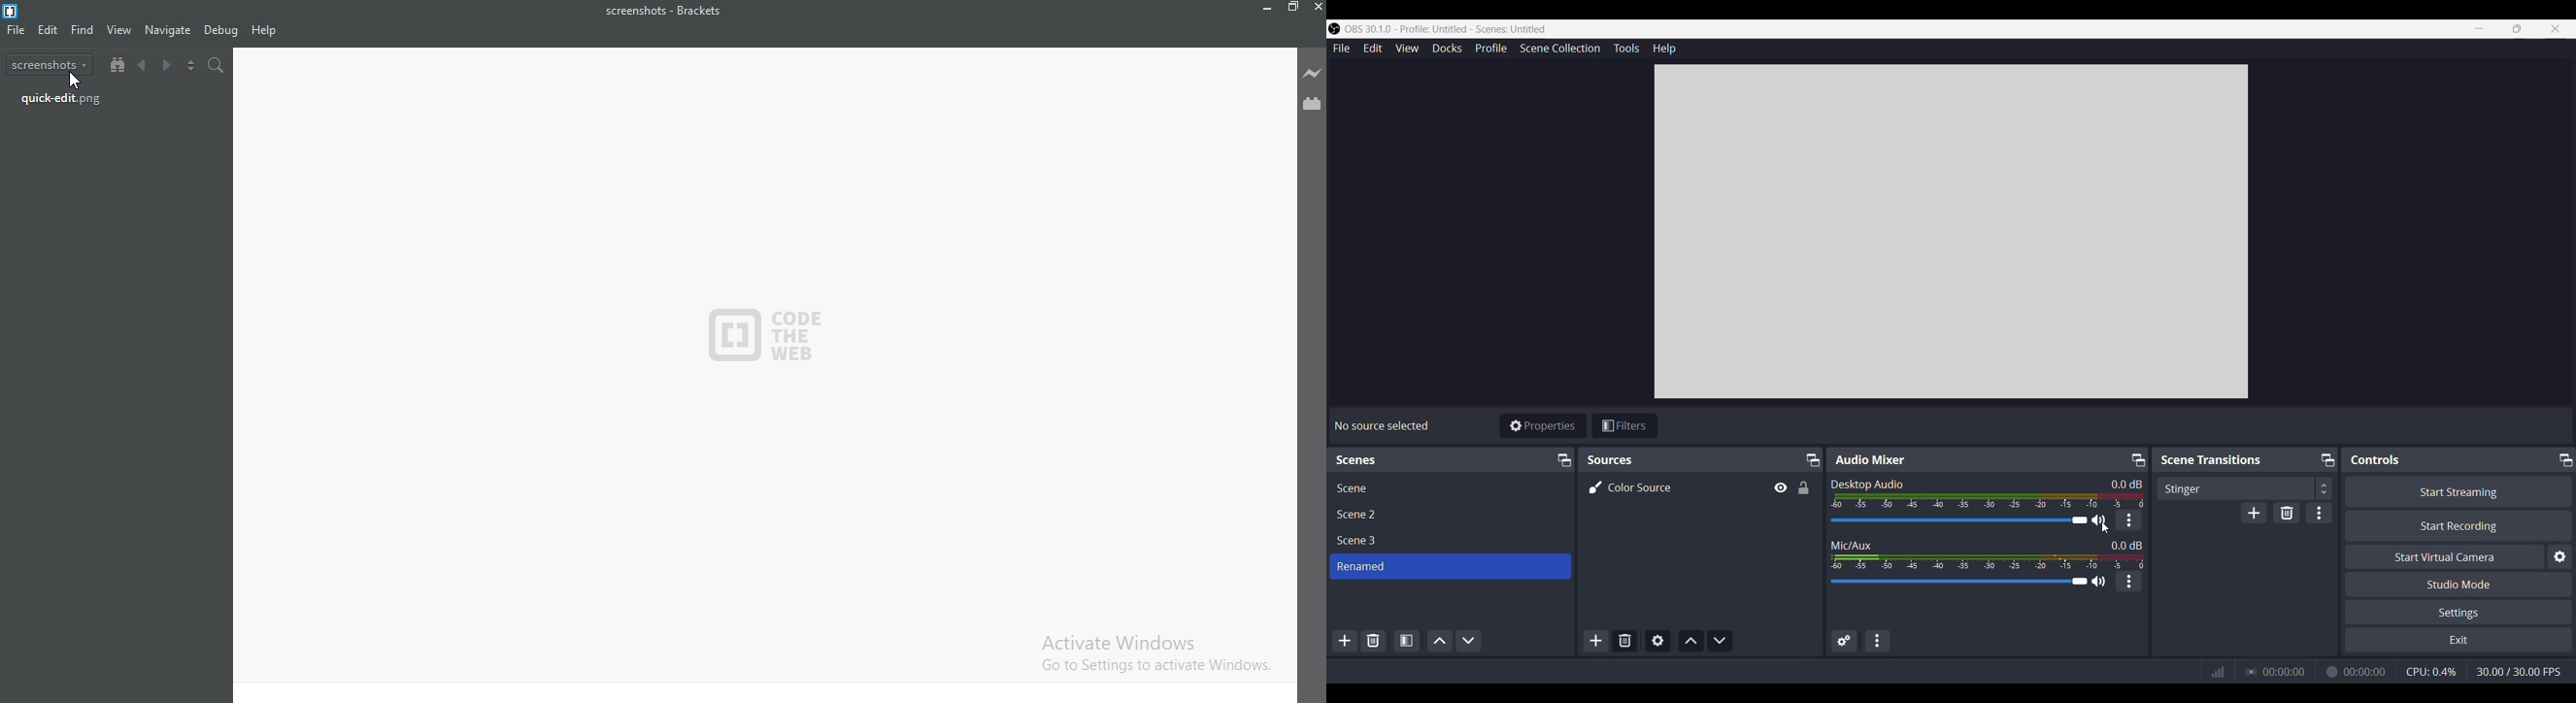 This screenshot has height=728, width=2576. Describe the element at coordinates (2104, 529) in the screenshot. I see `Cursor clicking on Mute desktop audio` at that location.